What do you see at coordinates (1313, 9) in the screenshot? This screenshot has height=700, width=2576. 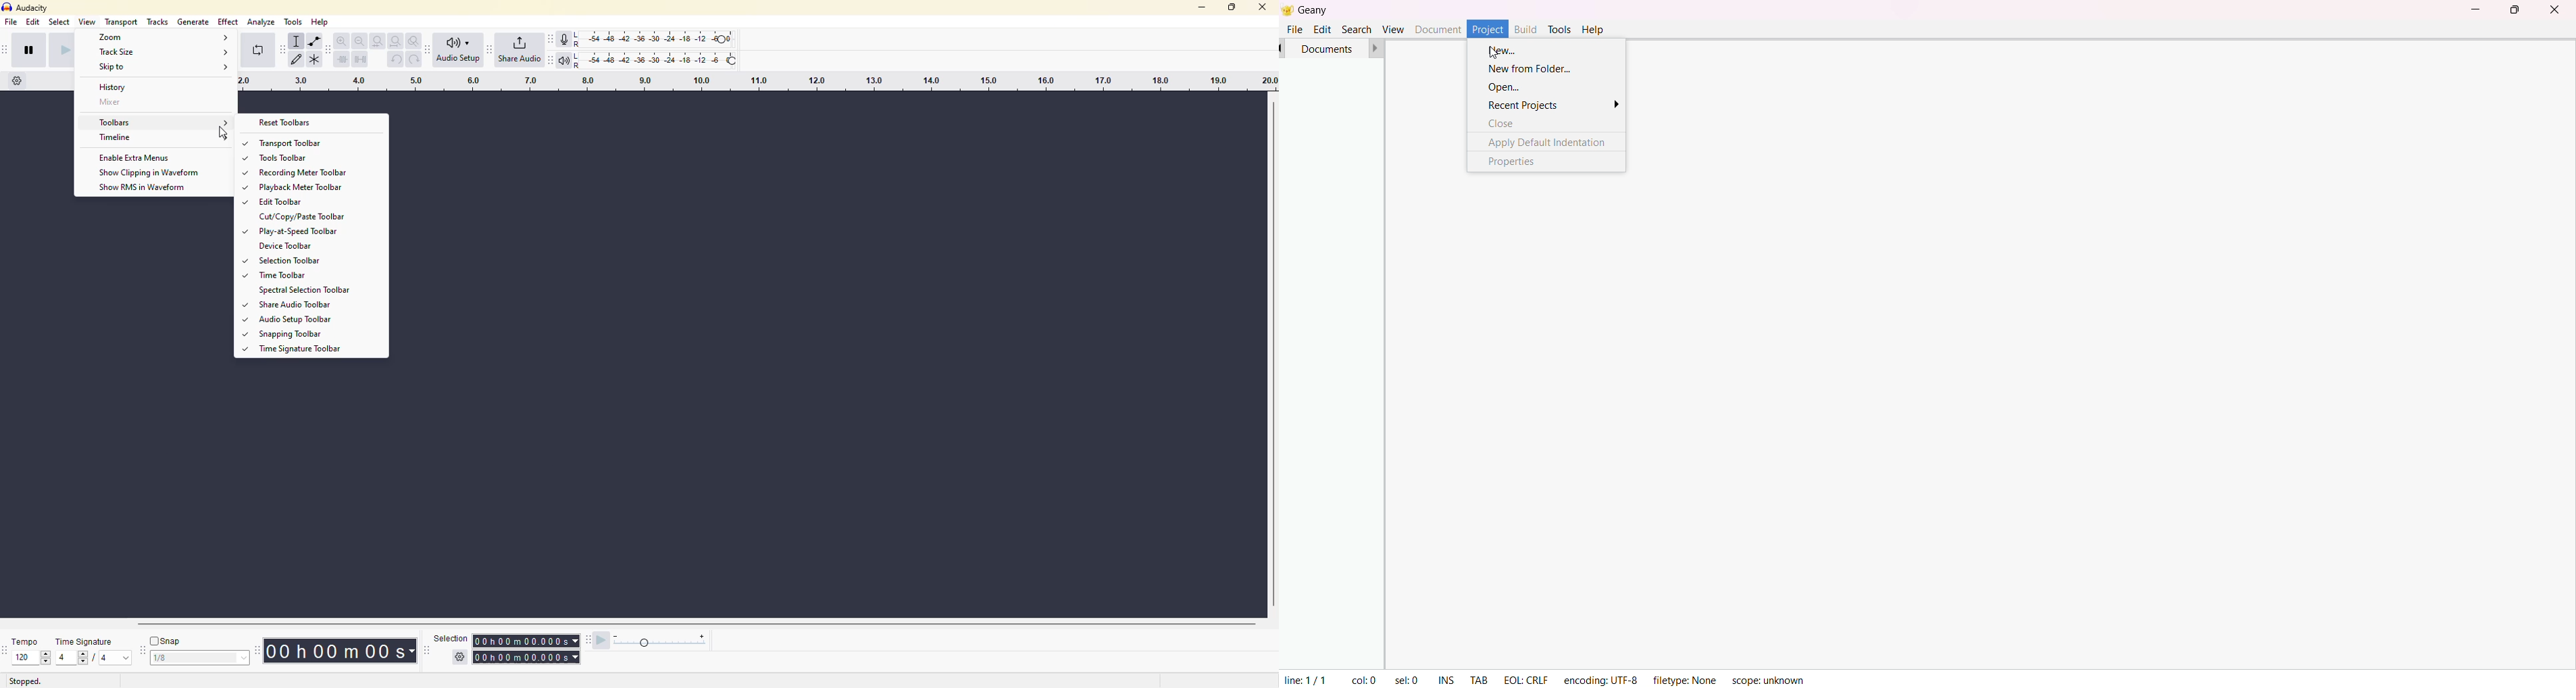 I see `Geany` at bounding box center [1313, 9].